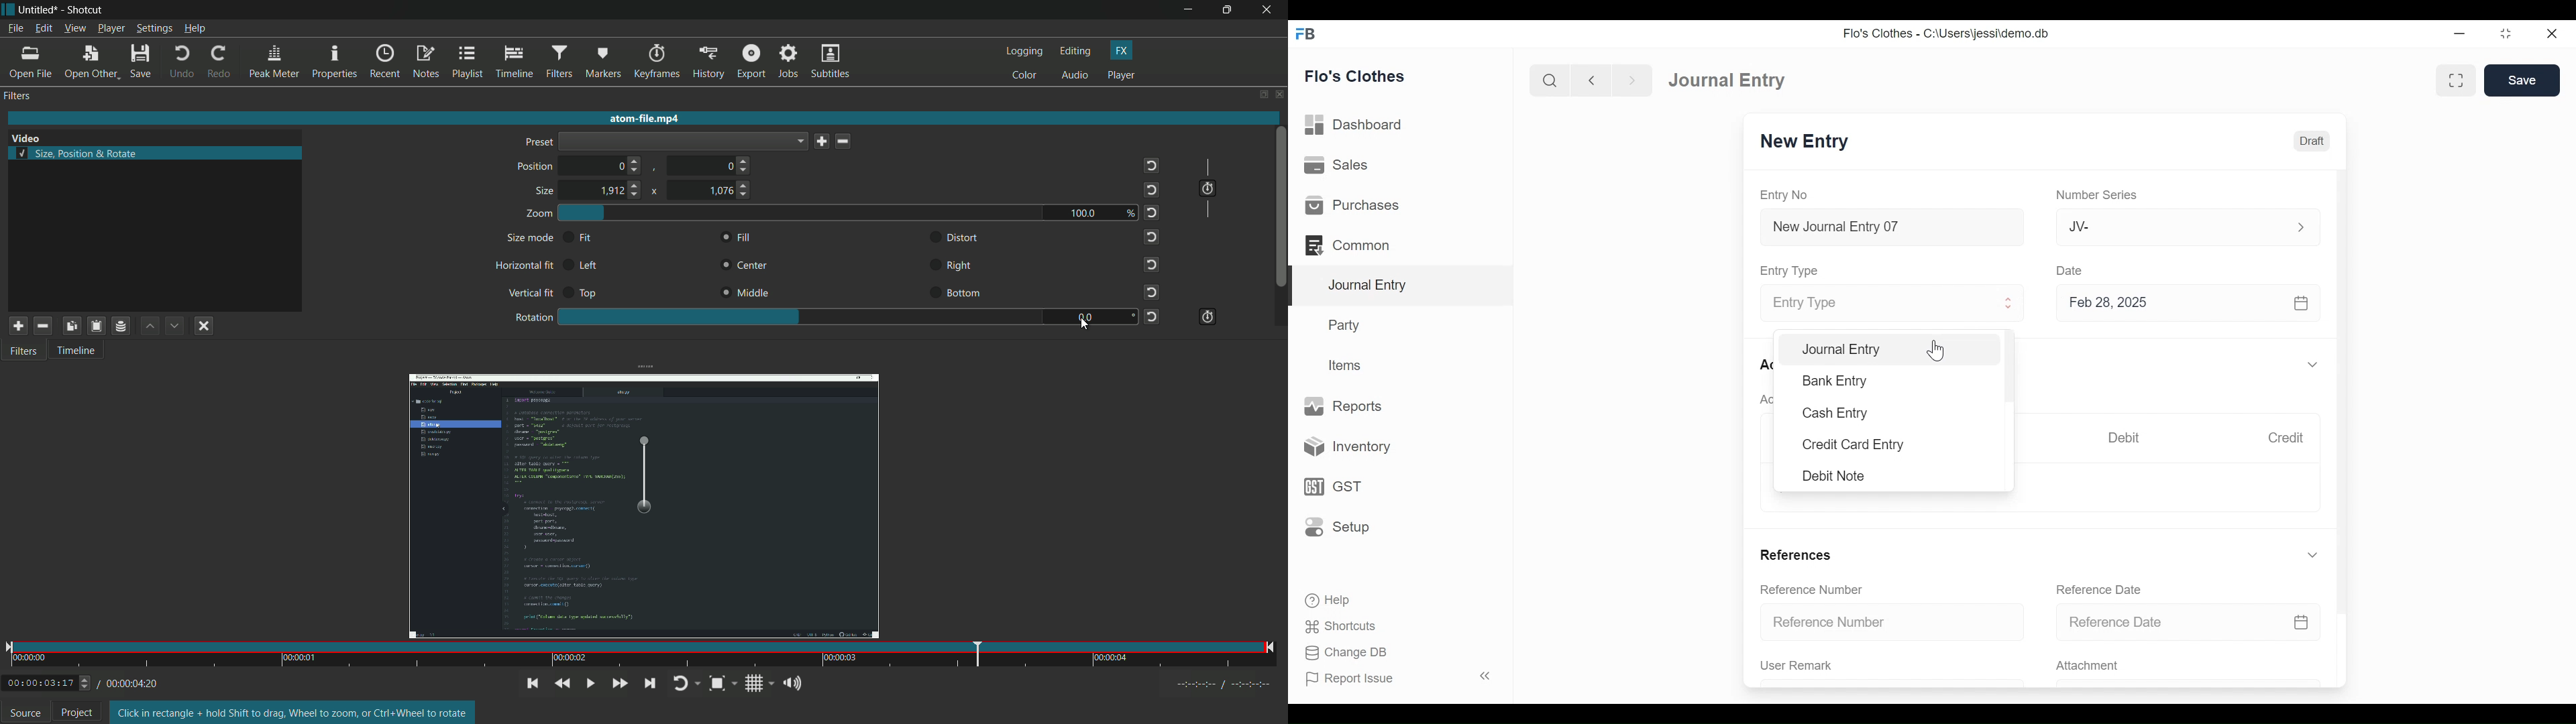  Describe the element at coordinates (1349, 678) in the screenshot. I see `Report Issue` at that location.